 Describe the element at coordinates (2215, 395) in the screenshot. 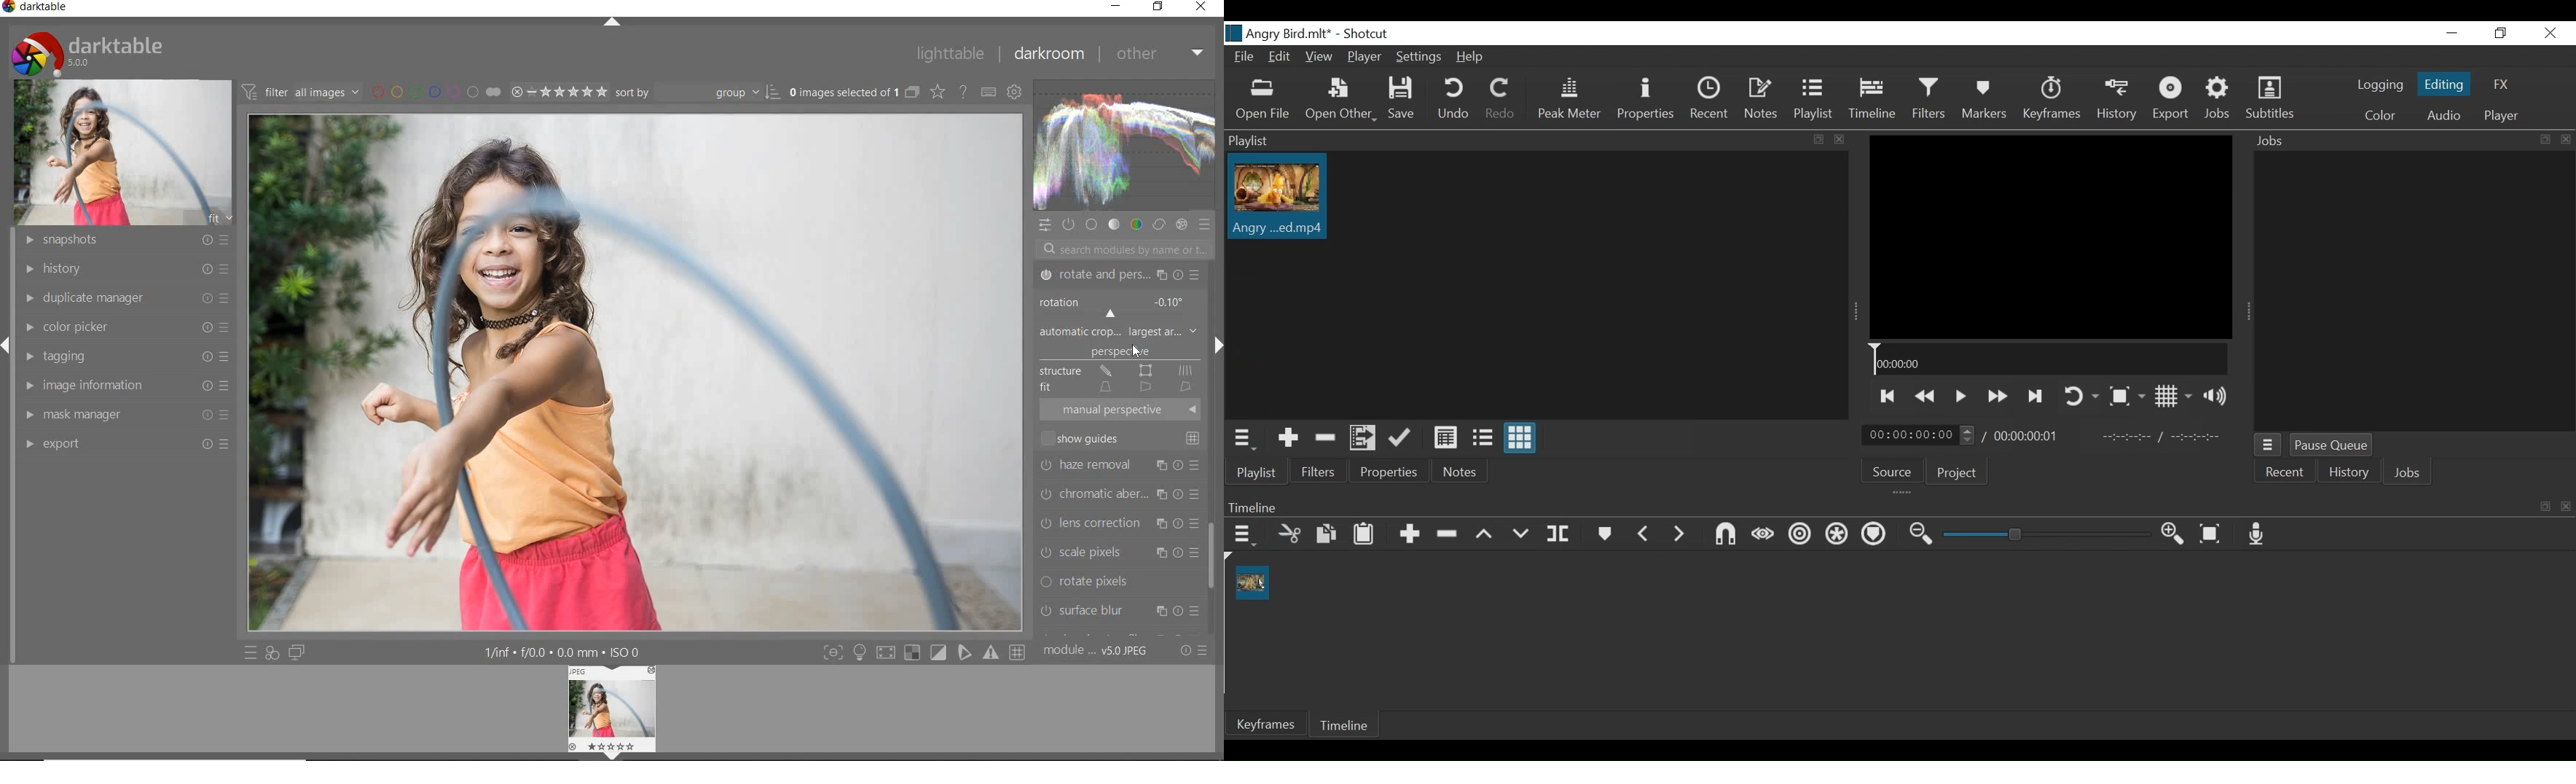

I see `Show volume control` at that location.